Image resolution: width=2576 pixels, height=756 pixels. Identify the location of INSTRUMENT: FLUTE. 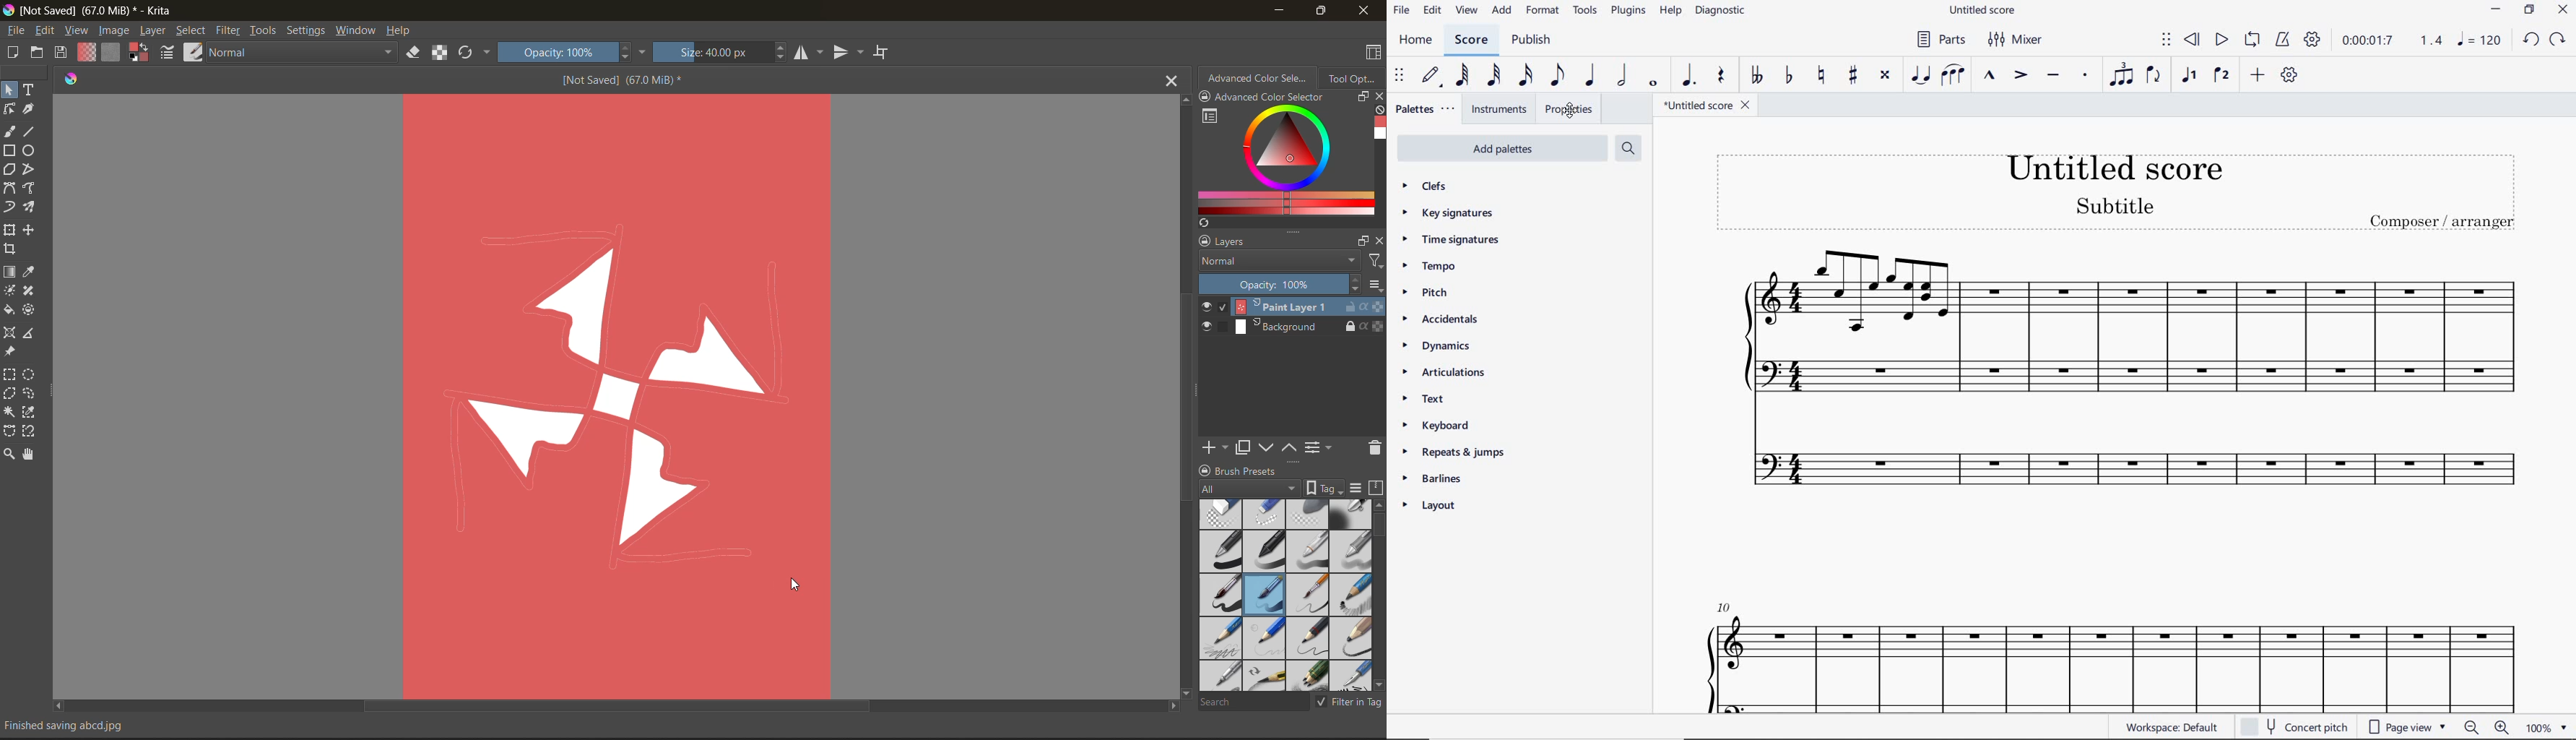
(2109, 477).